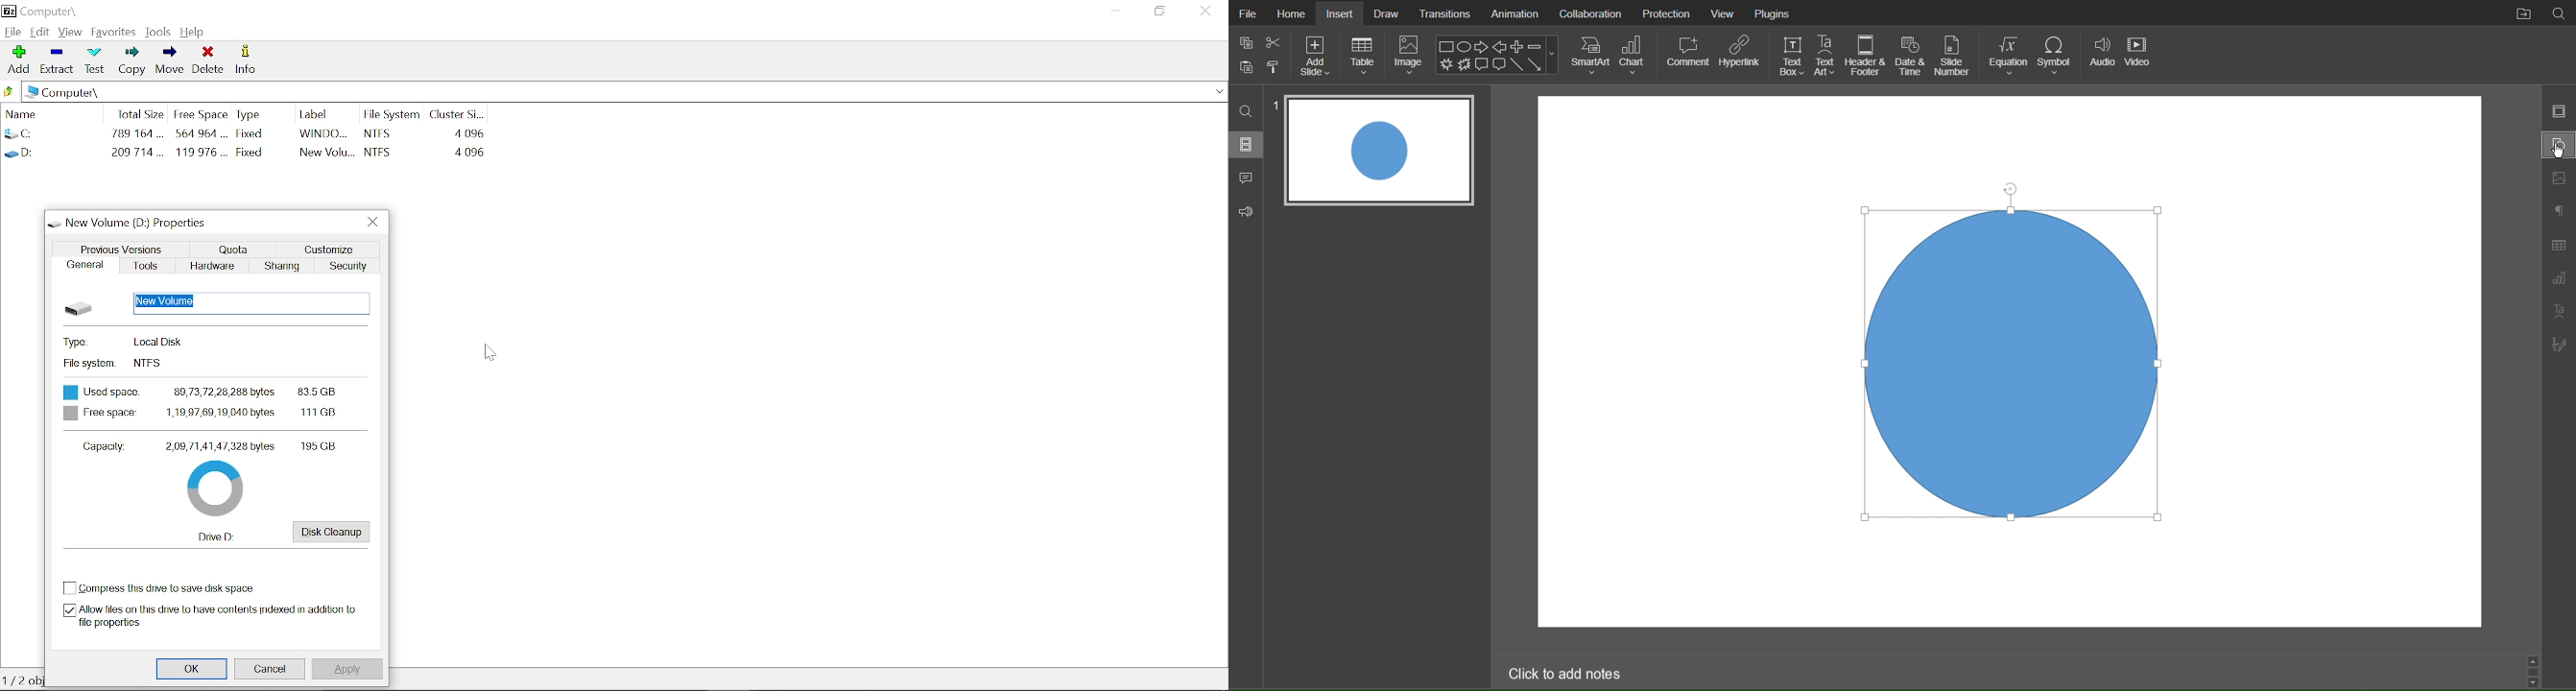 This screenshot has width=2576, height=700. What do you see at coordinates (327, 145) in the screenshot?
I see `WINDO... New Volu...` at bounding box center [327, 145].